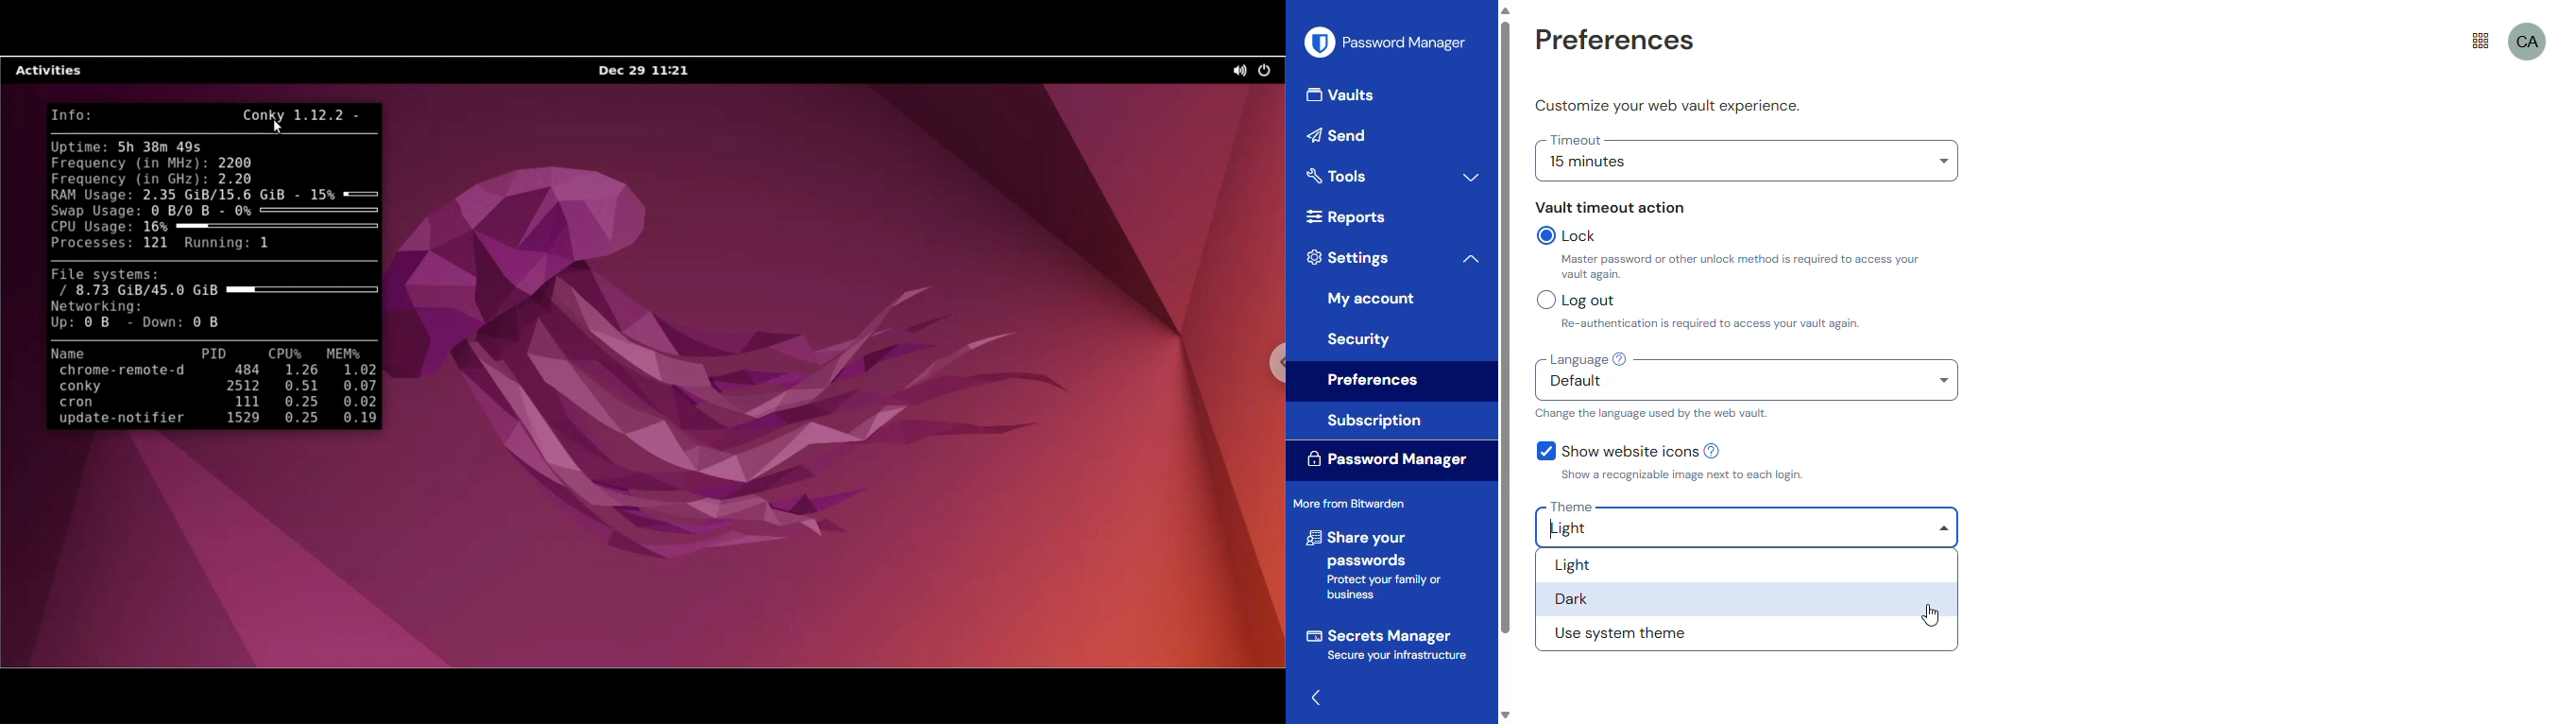 Image resolution: width=2576 pixels, height=728 pixels. Describe the element at coordinates (1472, 177) in the screenshot. I see `toggle expand` at that location.